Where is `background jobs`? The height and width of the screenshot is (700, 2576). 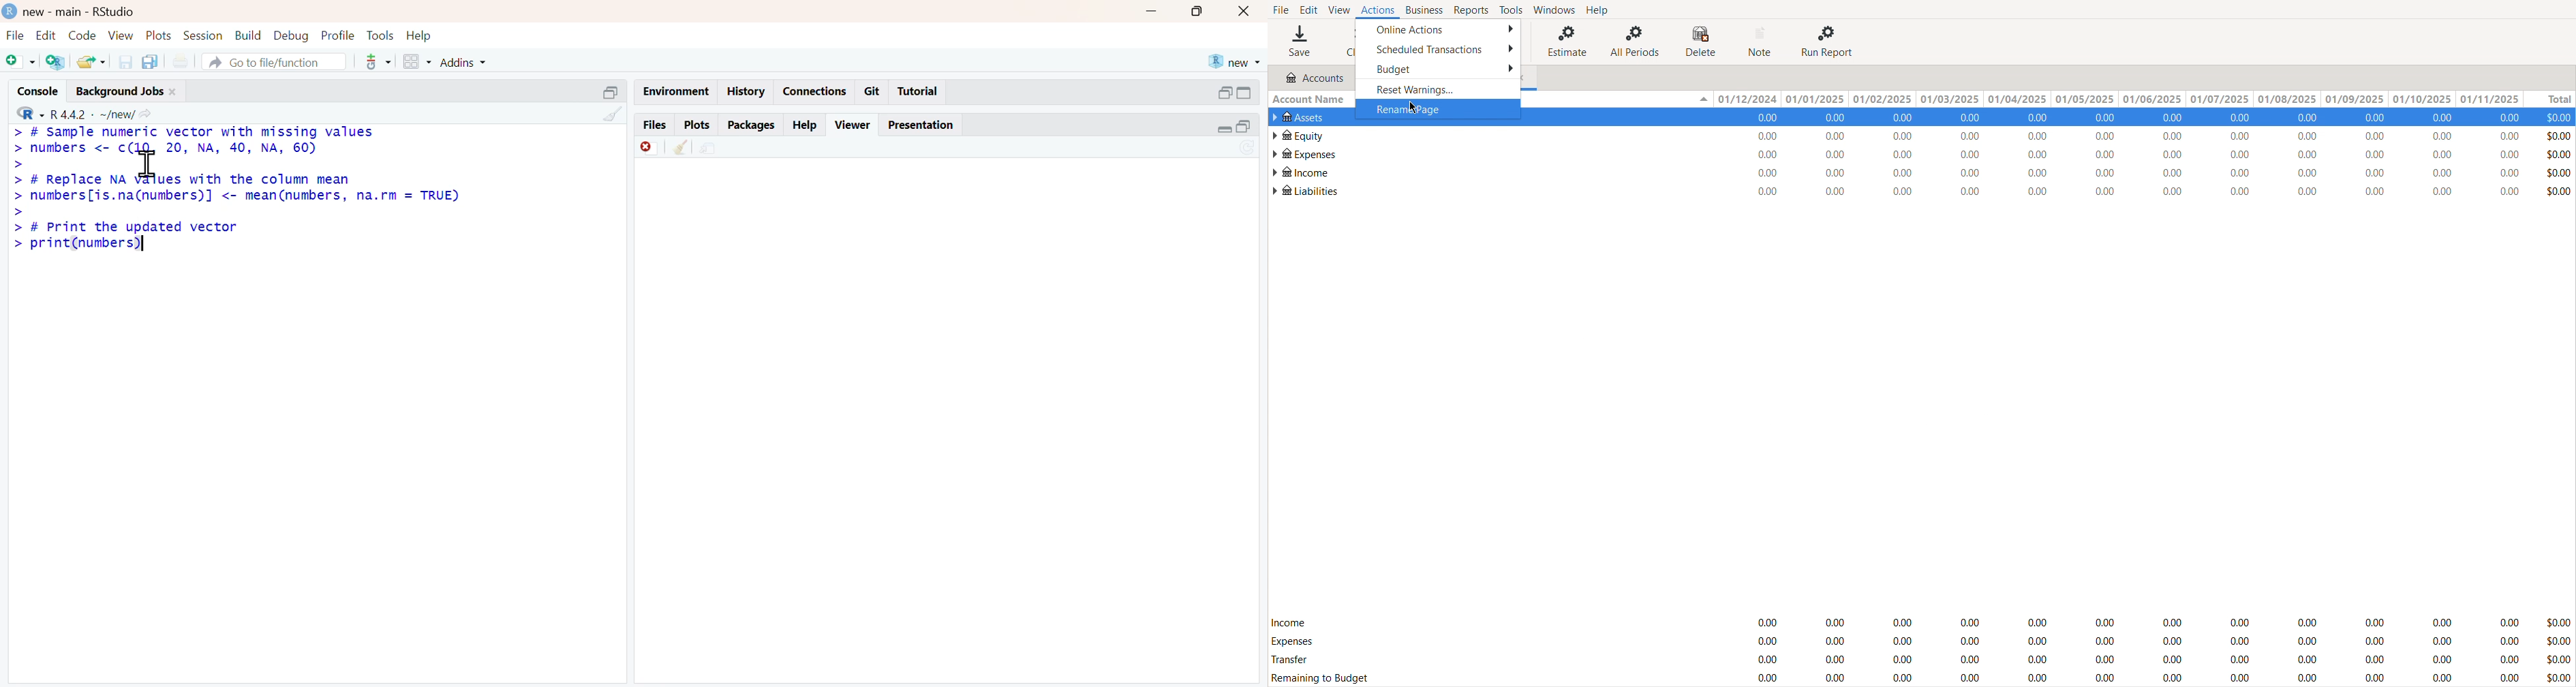
background jobs is located at coordinates (121, 92).